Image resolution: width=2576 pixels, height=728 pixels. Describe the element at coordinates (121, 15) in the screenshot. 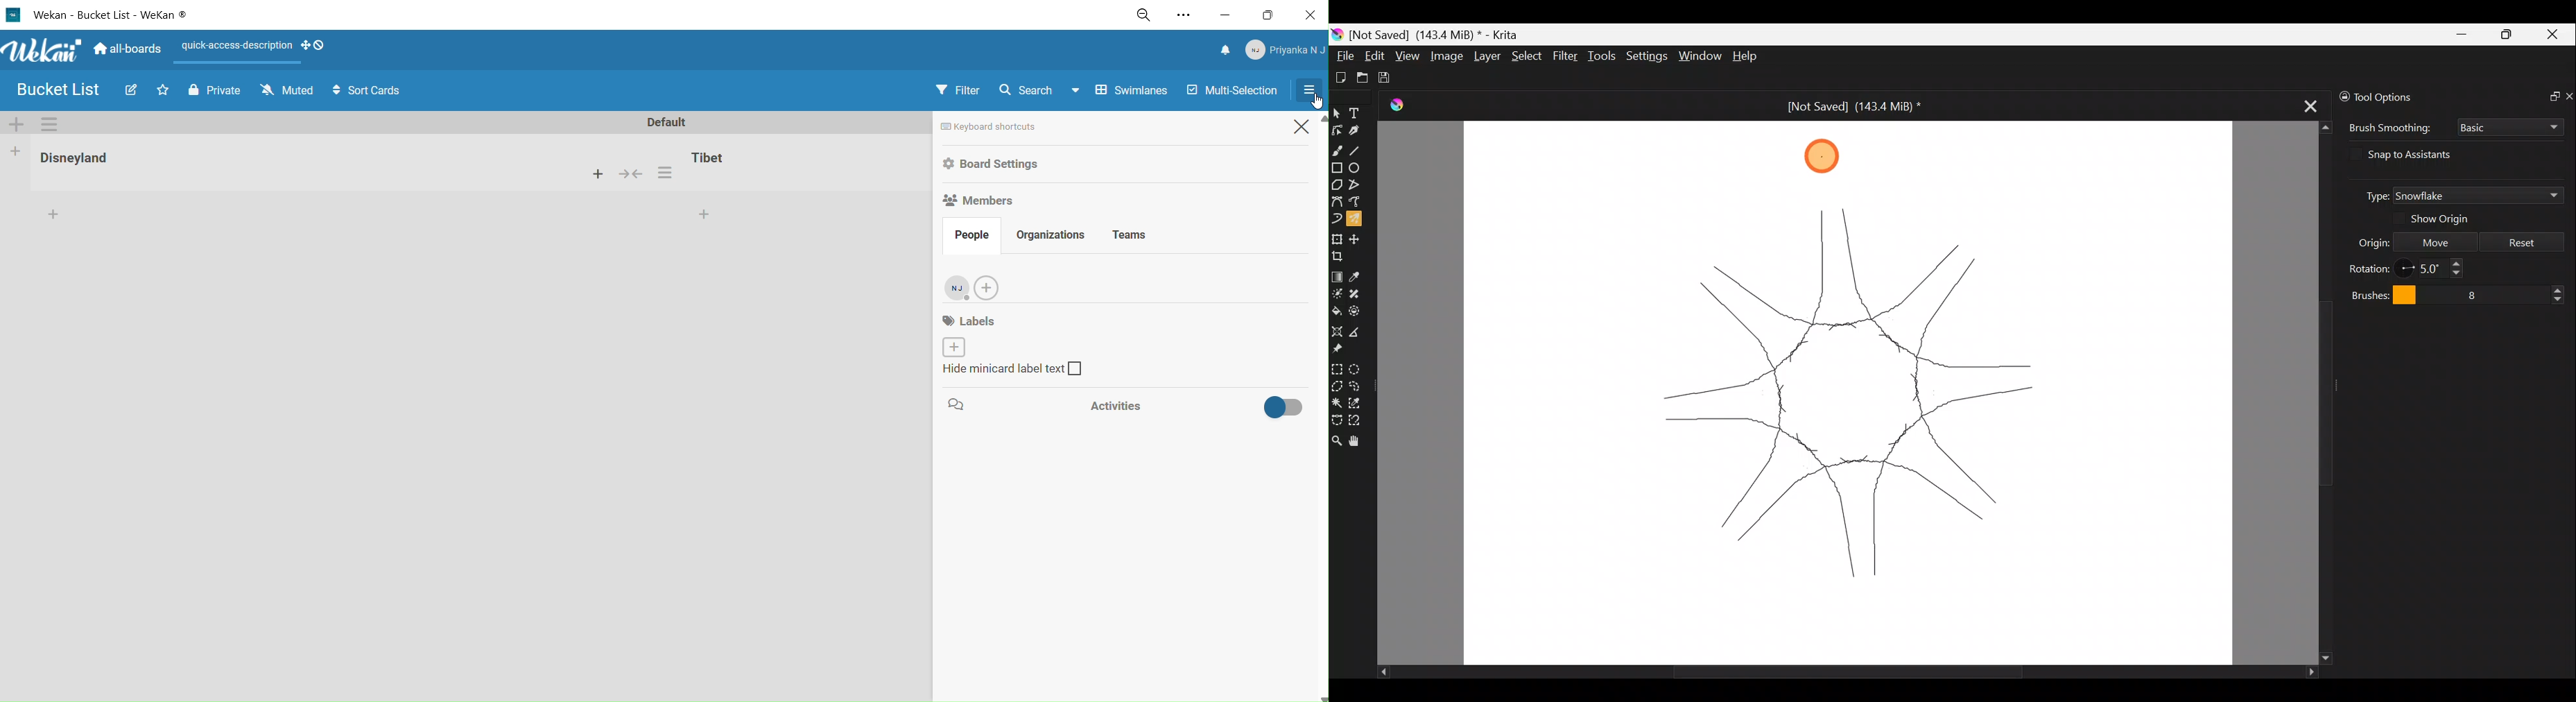

I see `title` at that location.